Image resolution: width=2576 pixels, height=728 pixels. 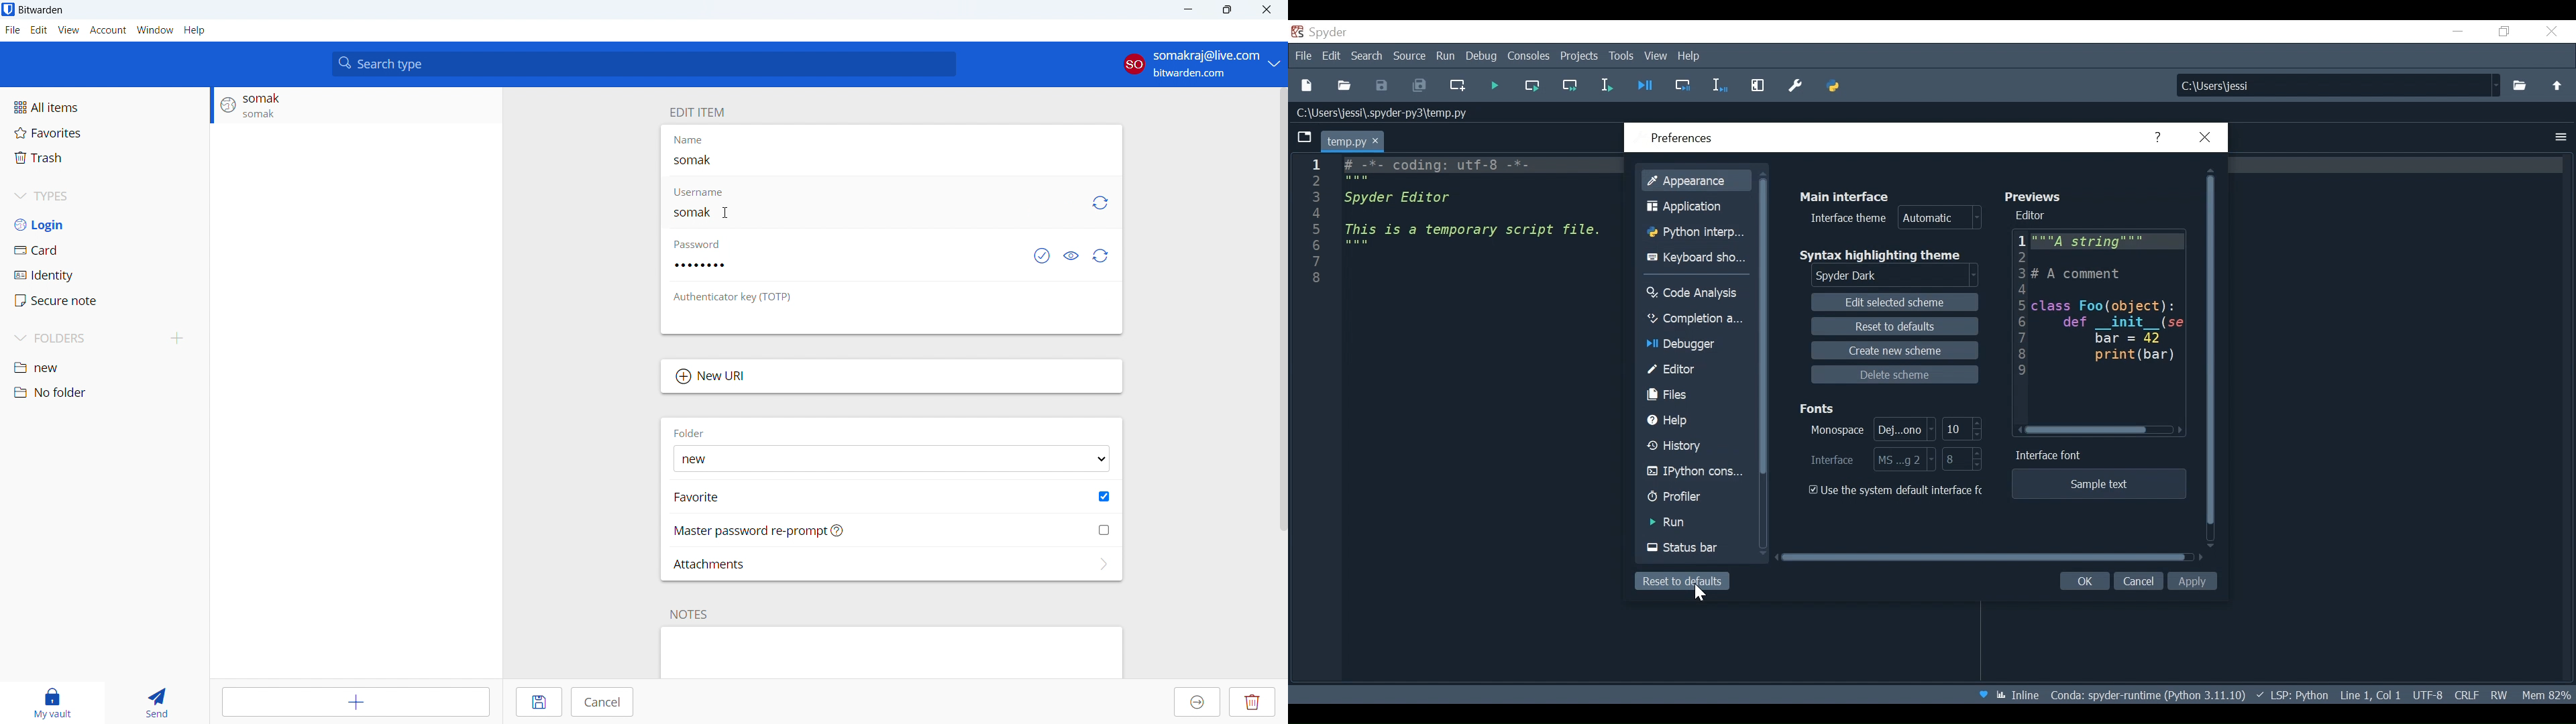 What do you see at coordinates (1684, 583) in the screenshot?
I see `Reset to defaults` at bounding box center [1684, 583].